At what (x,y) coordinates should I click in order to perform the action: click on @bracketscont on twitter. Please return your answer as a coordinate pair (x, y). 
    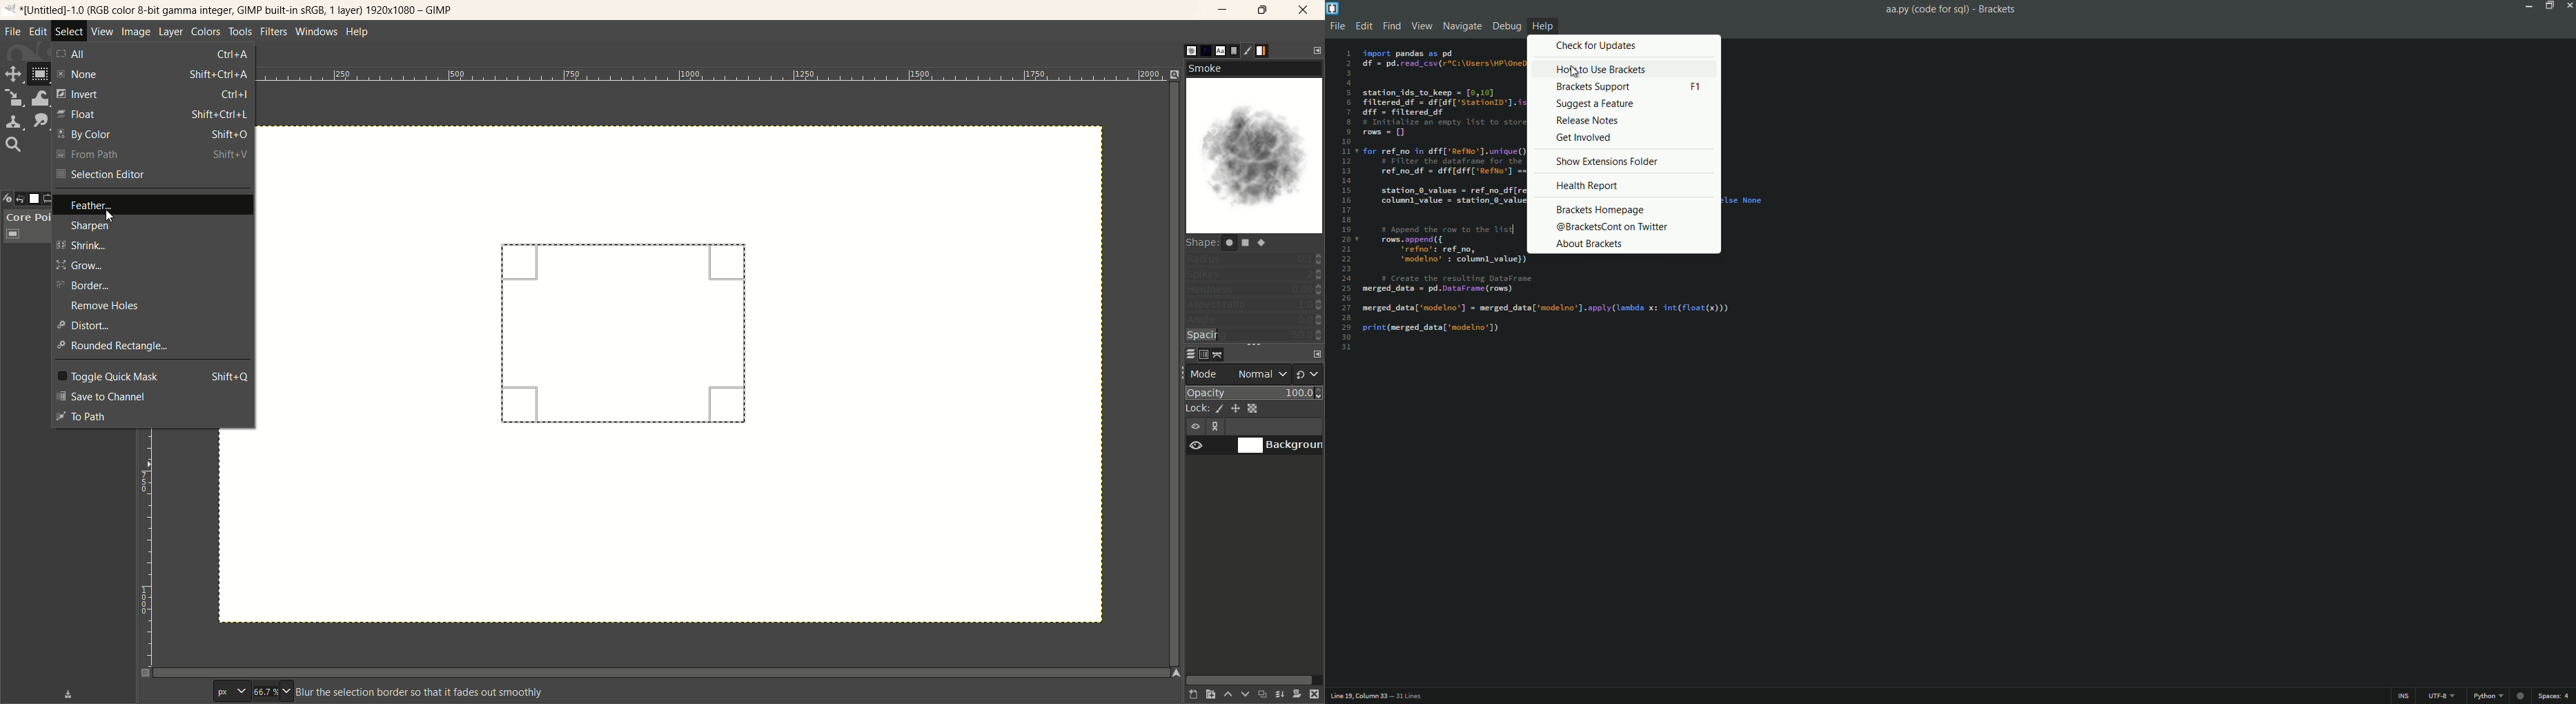
    Looking at the image, I should click on (1612, 227).